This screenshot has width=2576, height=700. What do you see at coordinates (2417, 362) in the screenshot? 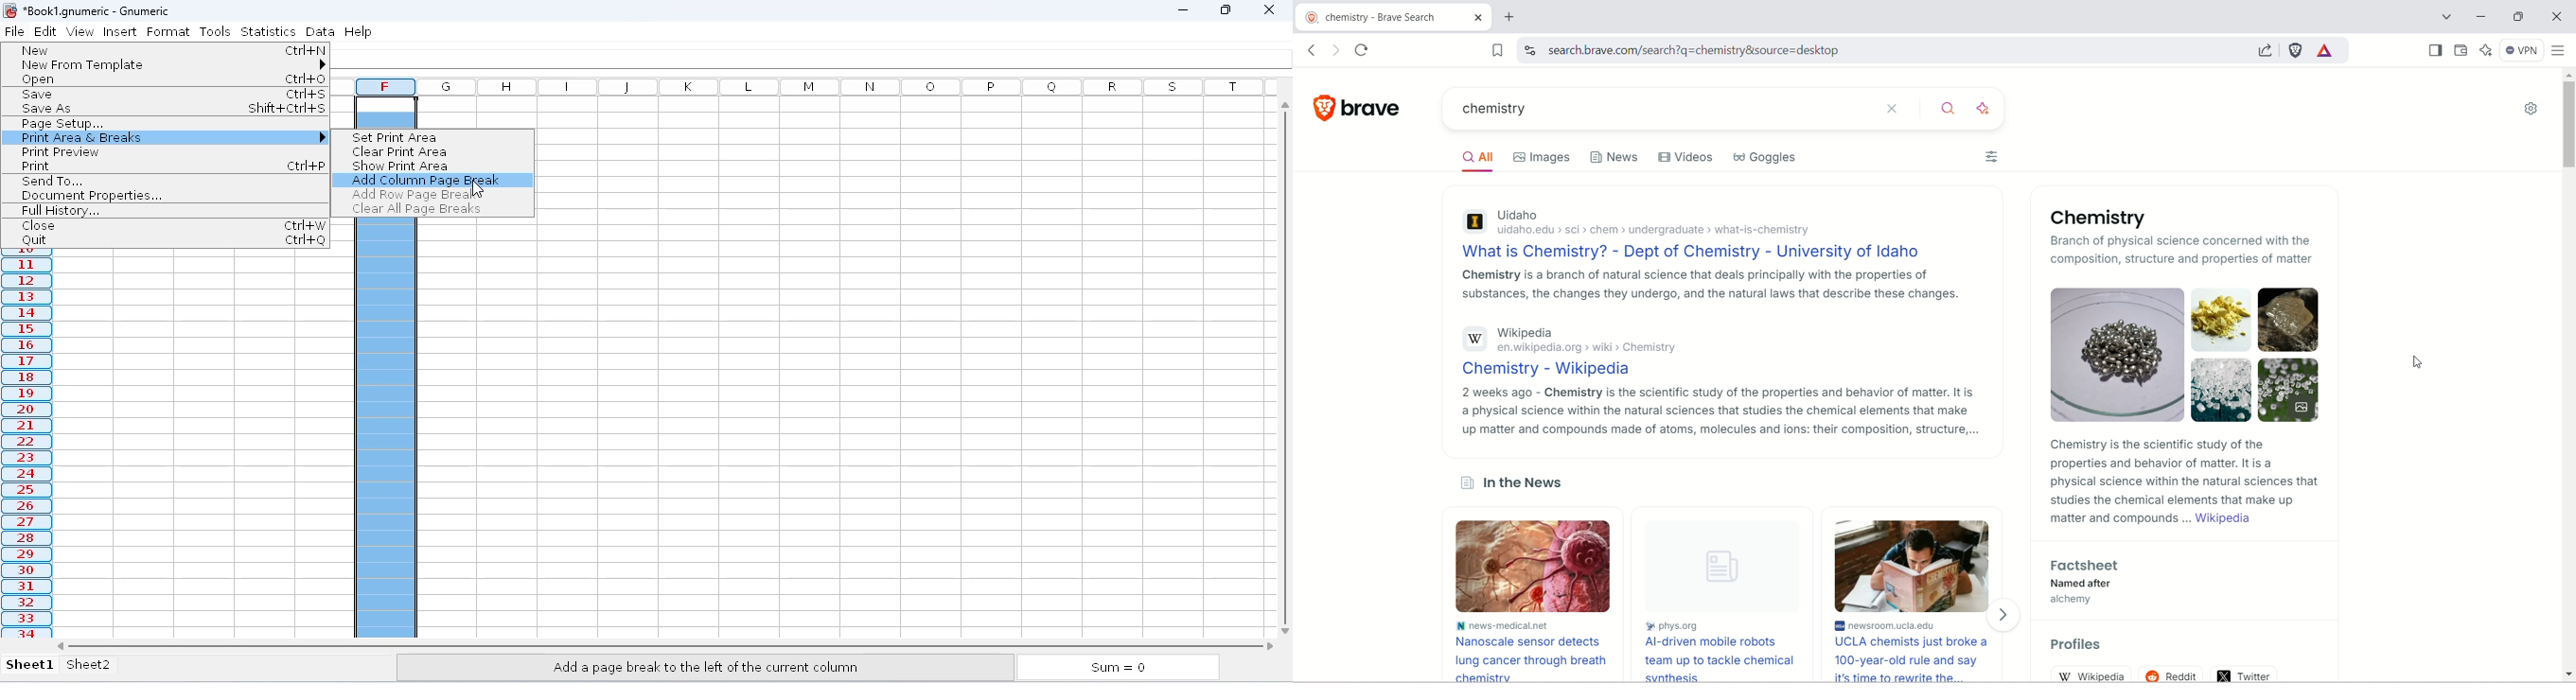
I see `cursor` at bounding box center [2417, 362].